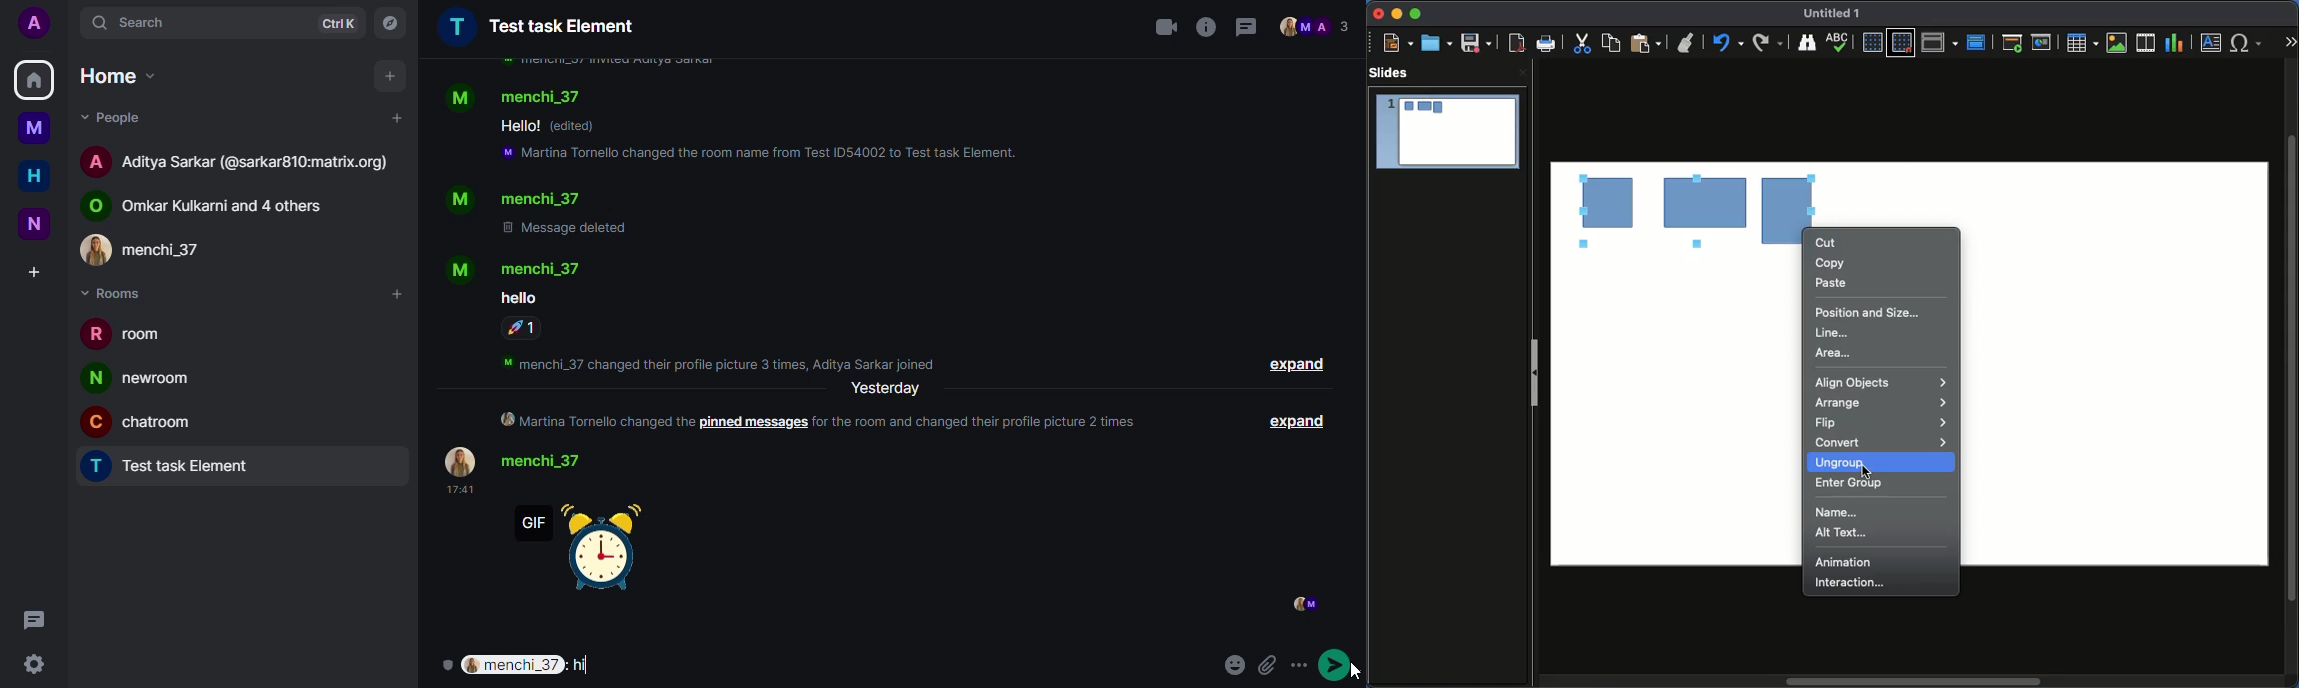 The image size is (2324, 700). I want to click on Name, so click(1833, 12).